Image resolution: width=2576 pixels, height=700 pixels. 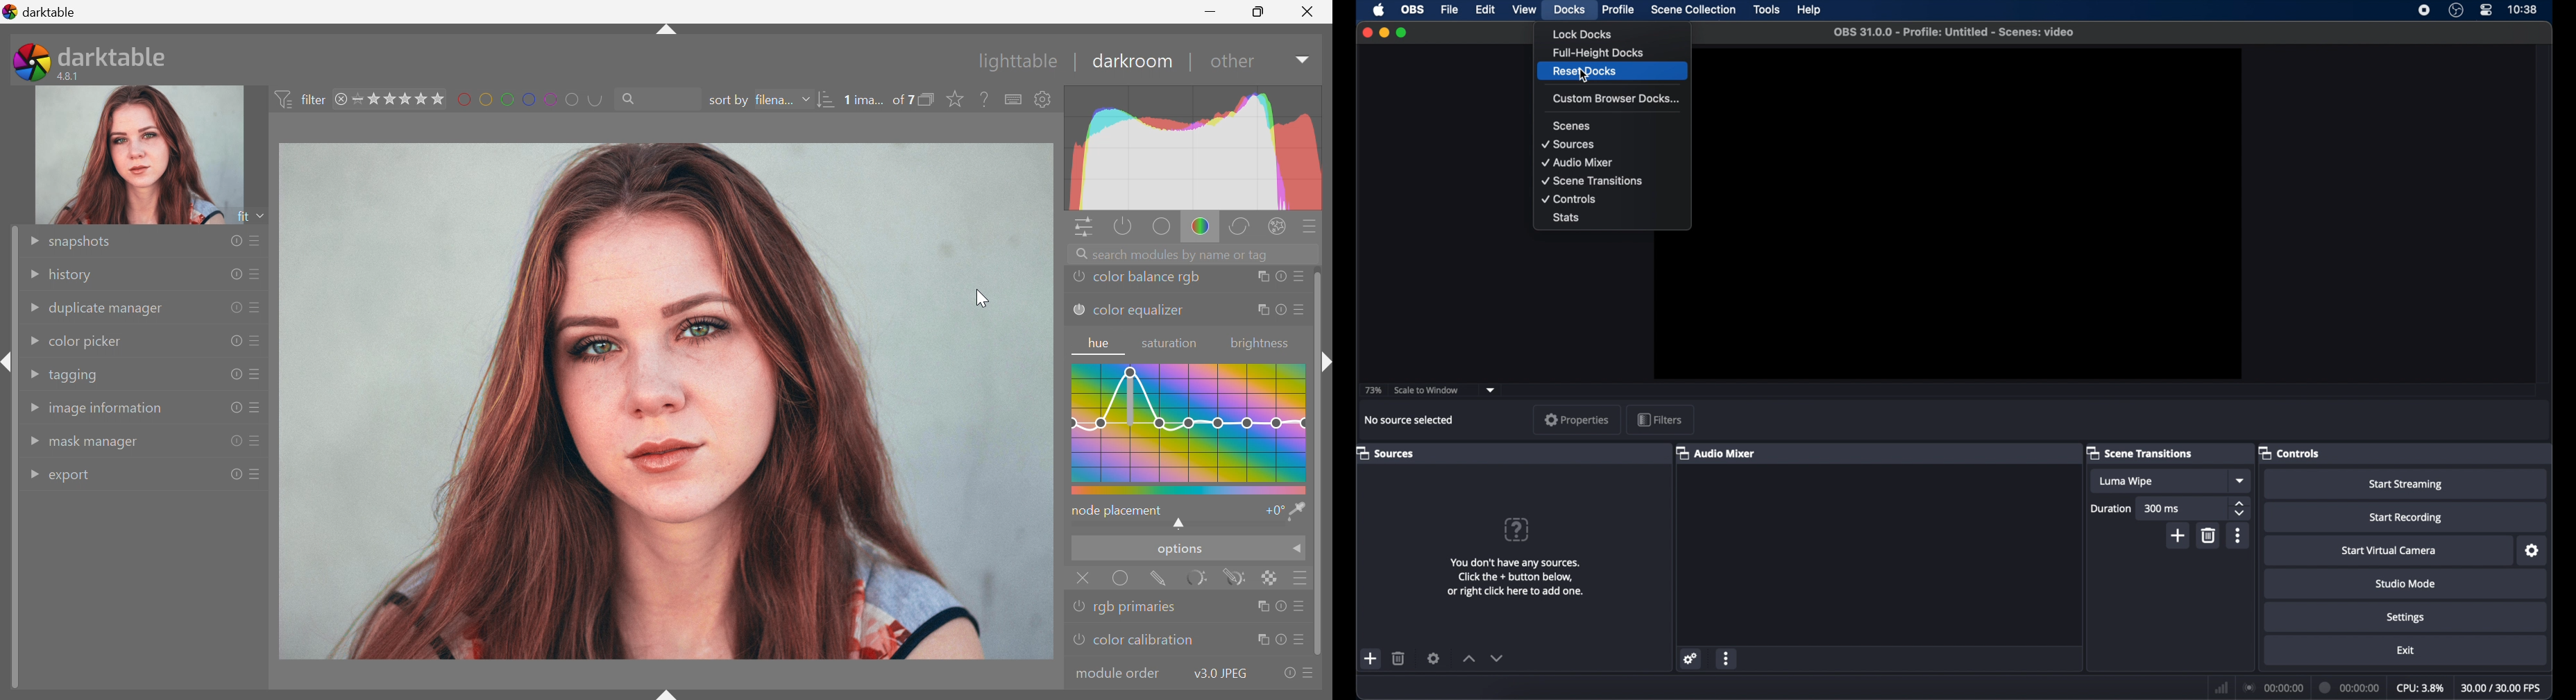 What do you see at coordinates (231, 442) in the screenshot?
I see `reset` at bounding box center [231, 442].